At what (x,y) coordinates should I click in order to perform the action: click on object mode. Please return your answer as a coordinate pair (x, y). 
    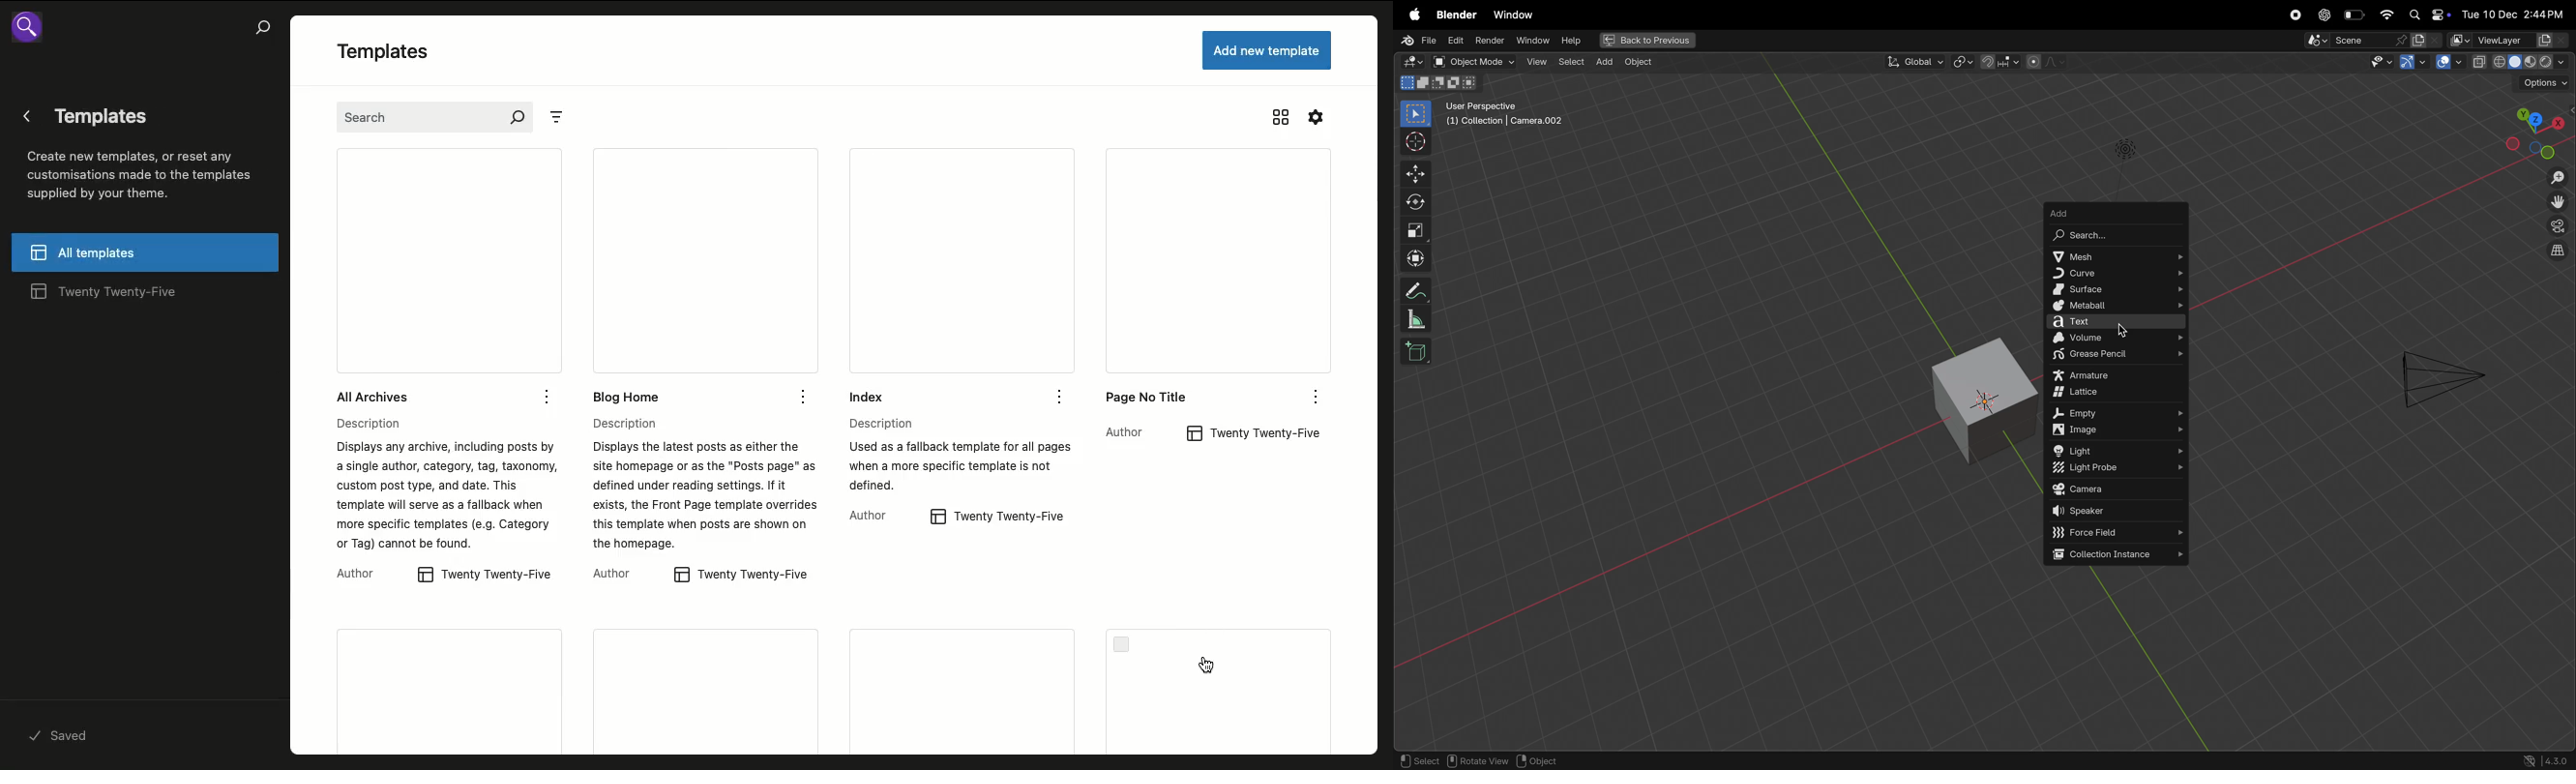
    Looking at the image, I should click on (1475, 62).